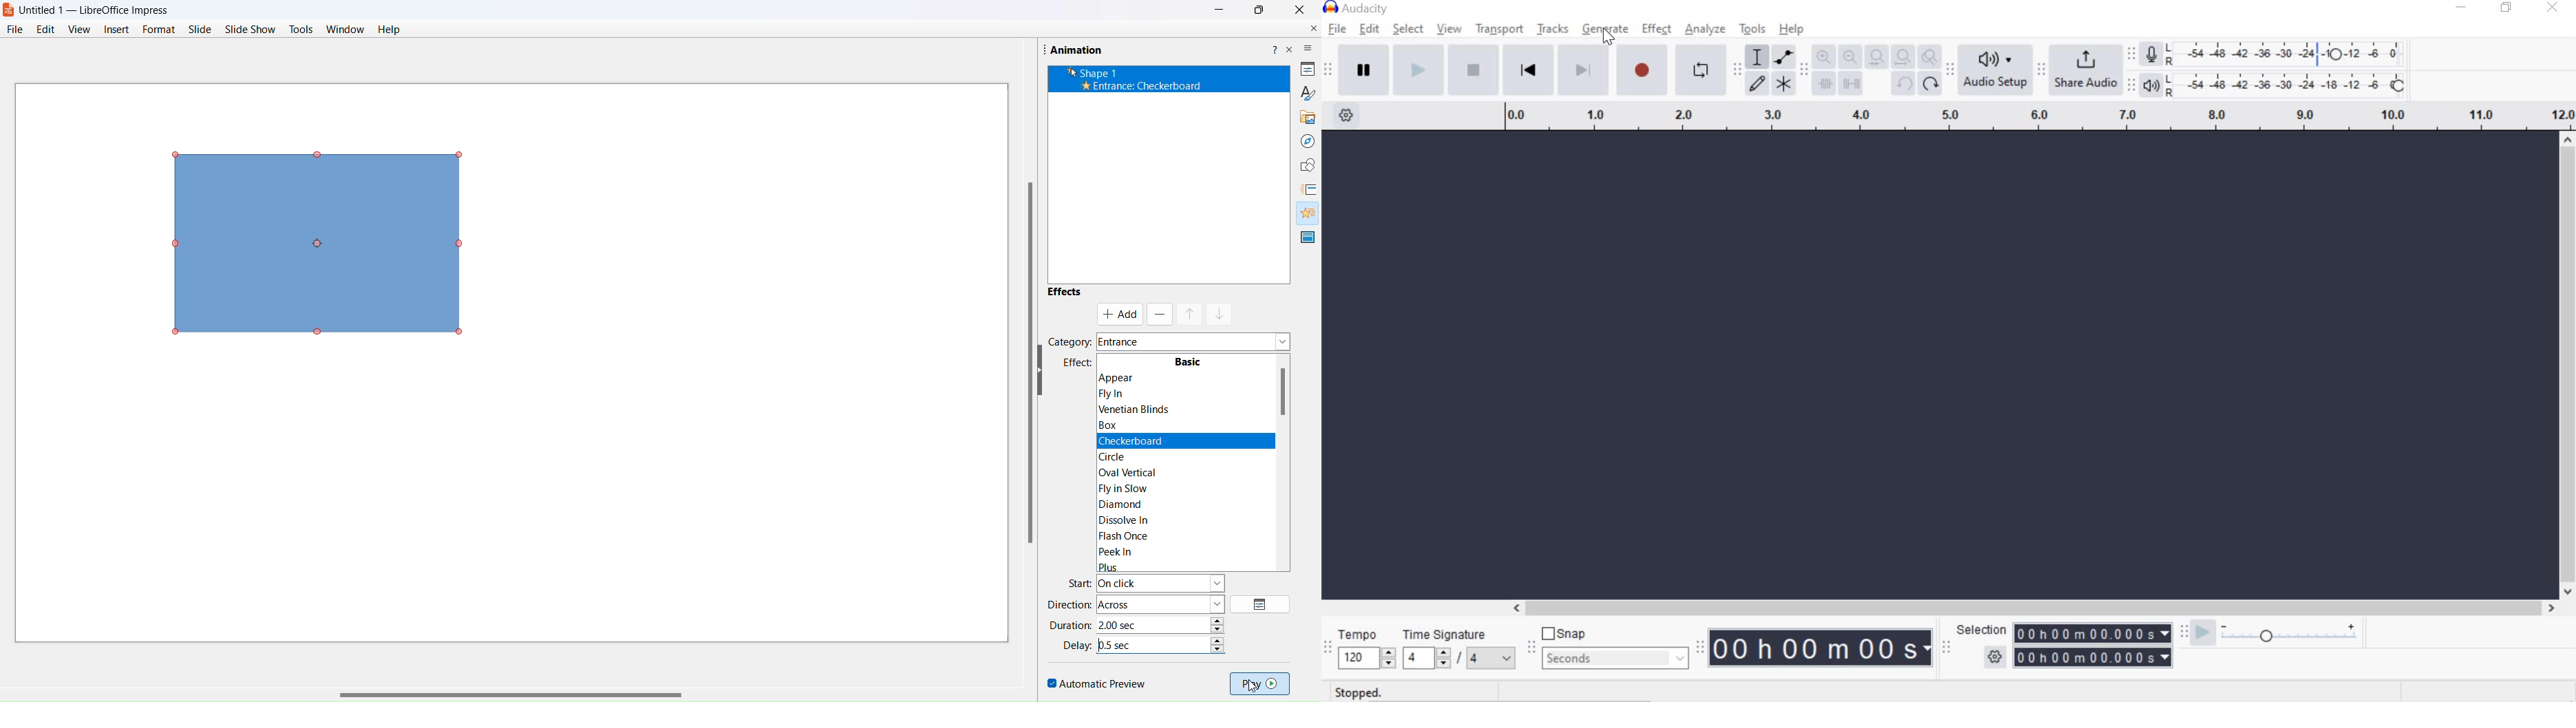 The width and height of the screenshot is (2576, 728). I want to click on redo, so click(1930, 83).